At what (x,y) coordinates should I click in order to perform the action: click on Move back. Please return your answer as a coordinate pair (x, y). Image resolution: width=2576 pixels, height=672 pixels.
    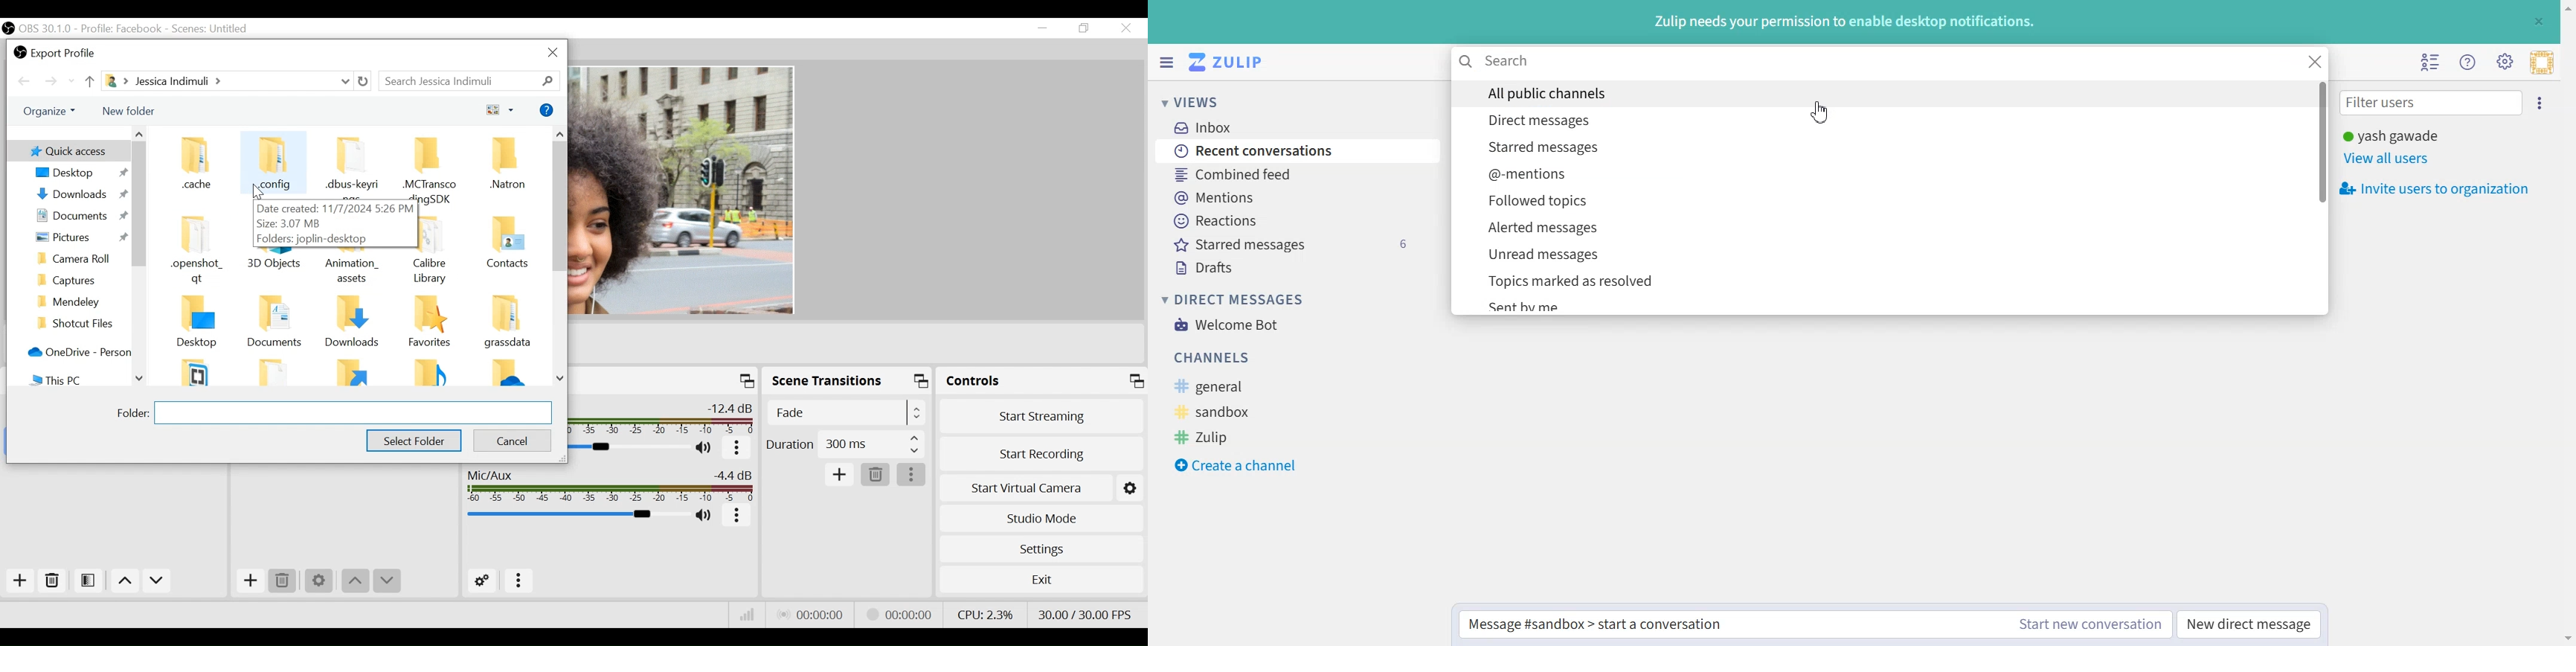
    Looking at the image, I should click on (27, 82).